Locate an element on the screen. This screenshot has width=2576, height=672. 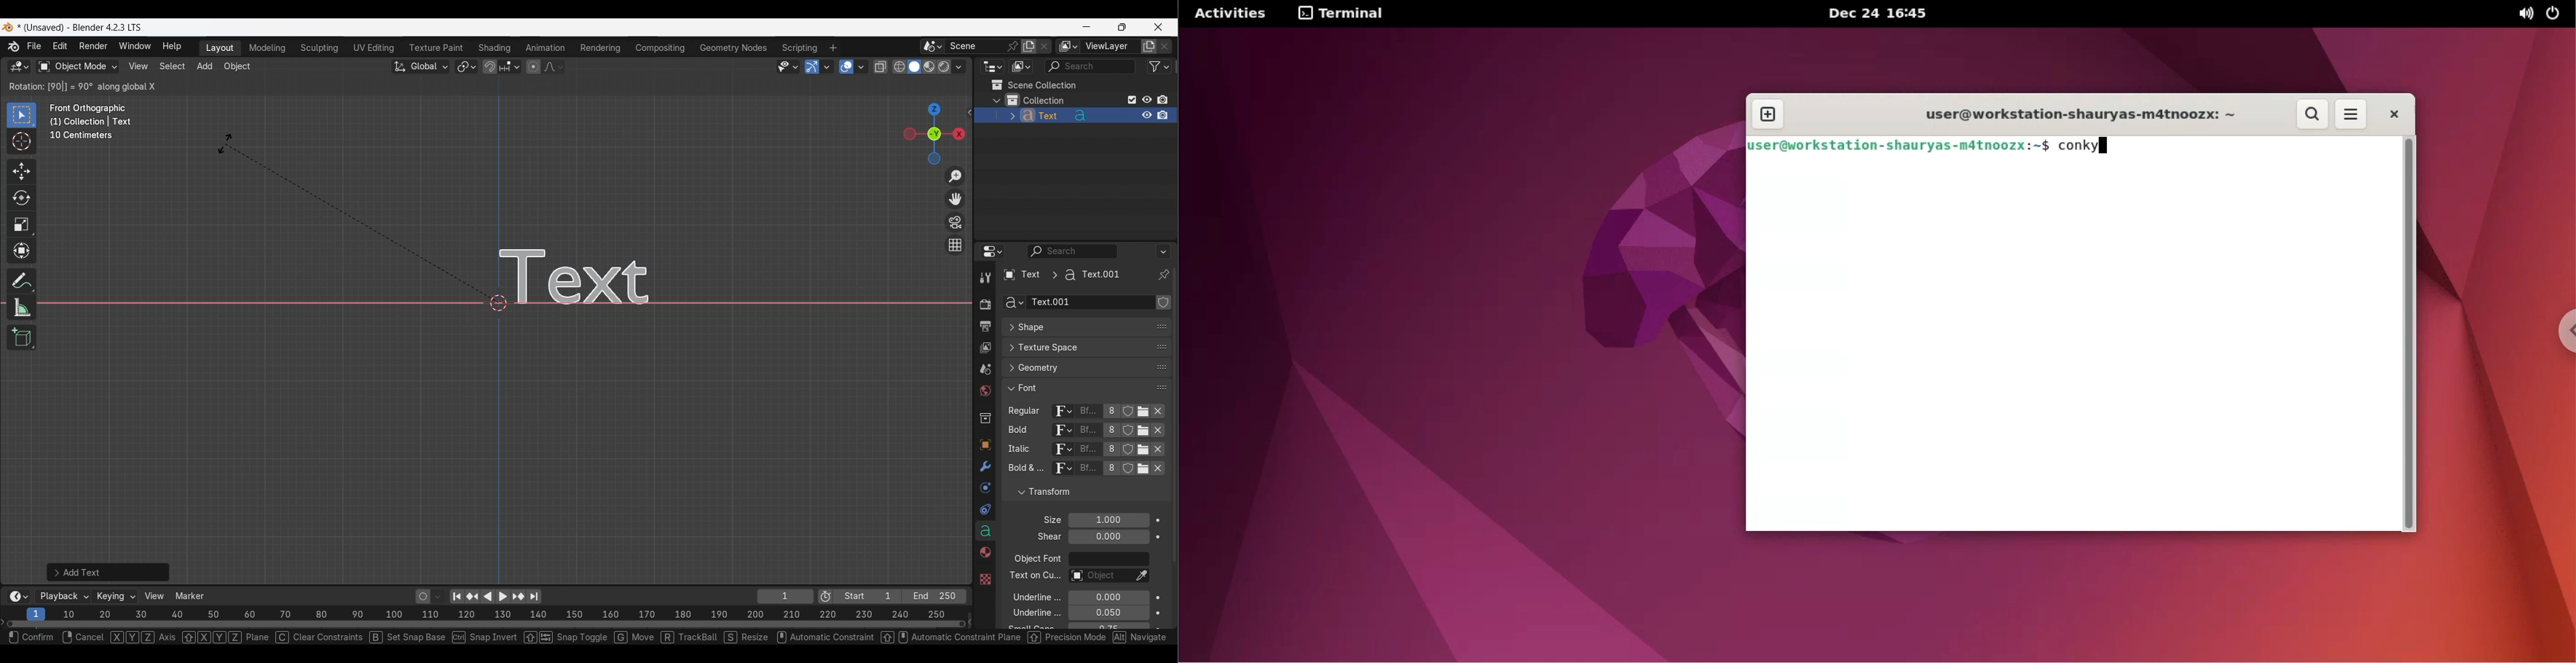
Playback is located at coordinates (64, 597).